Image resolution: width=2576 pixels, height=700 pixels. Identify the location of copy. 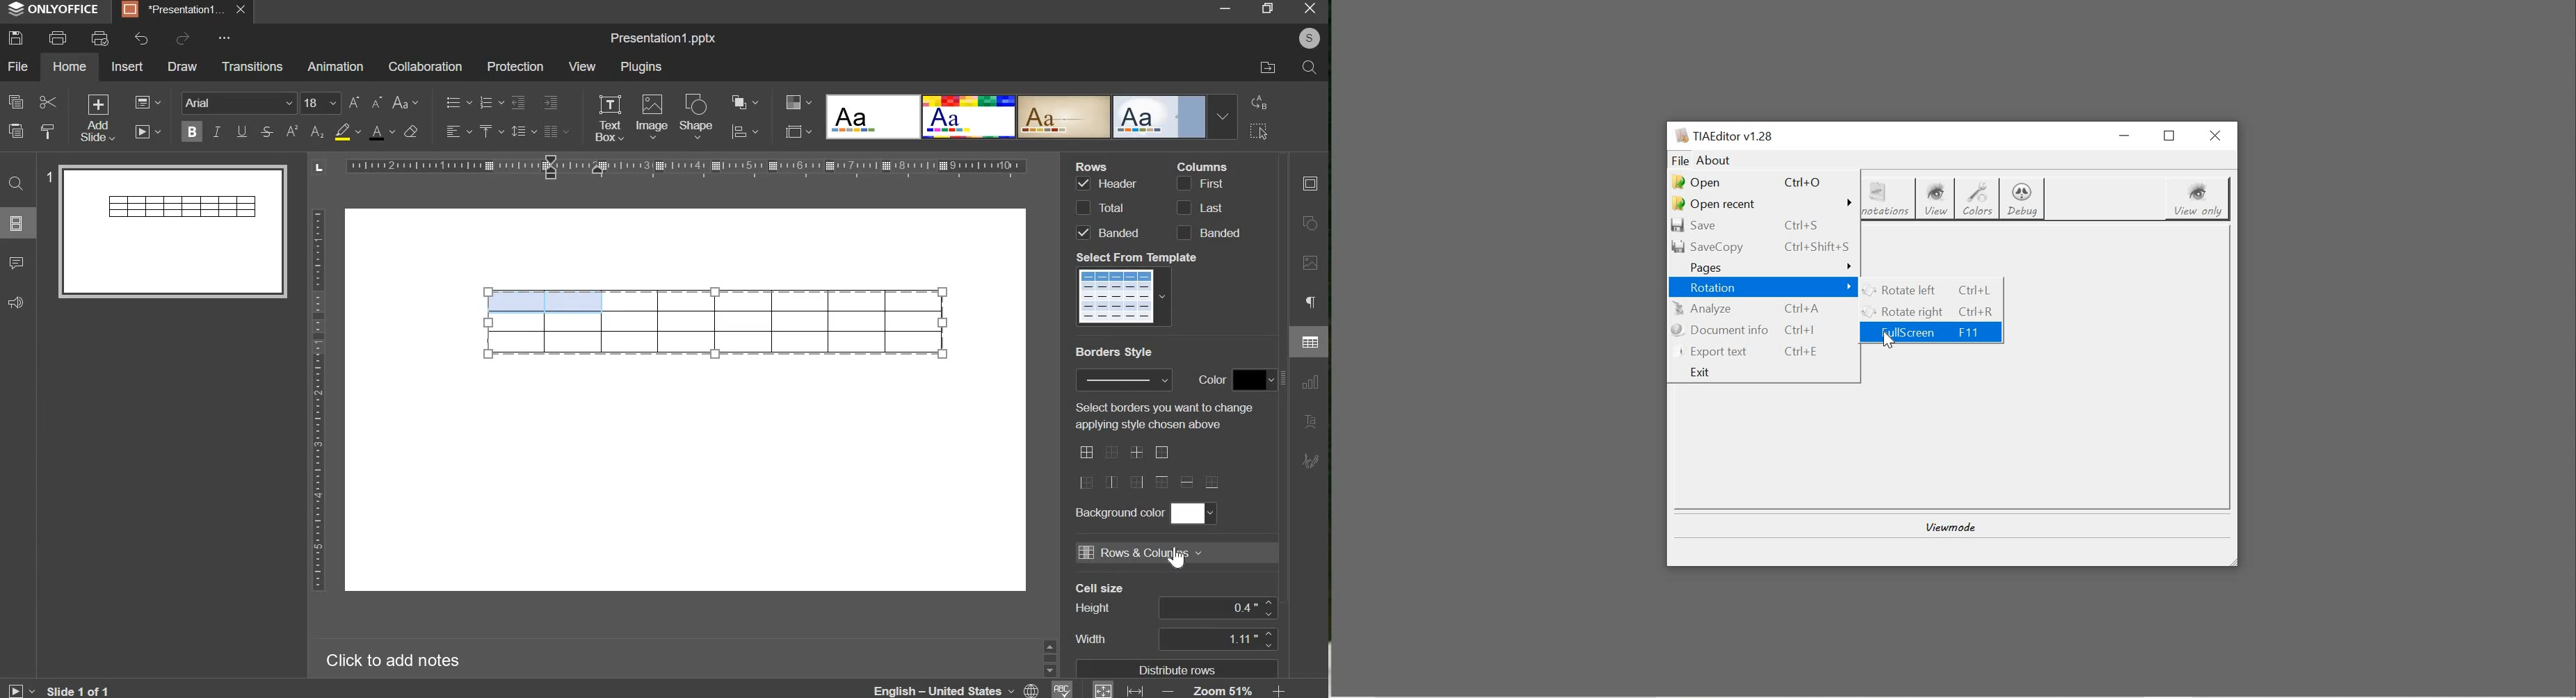
(16, 101).